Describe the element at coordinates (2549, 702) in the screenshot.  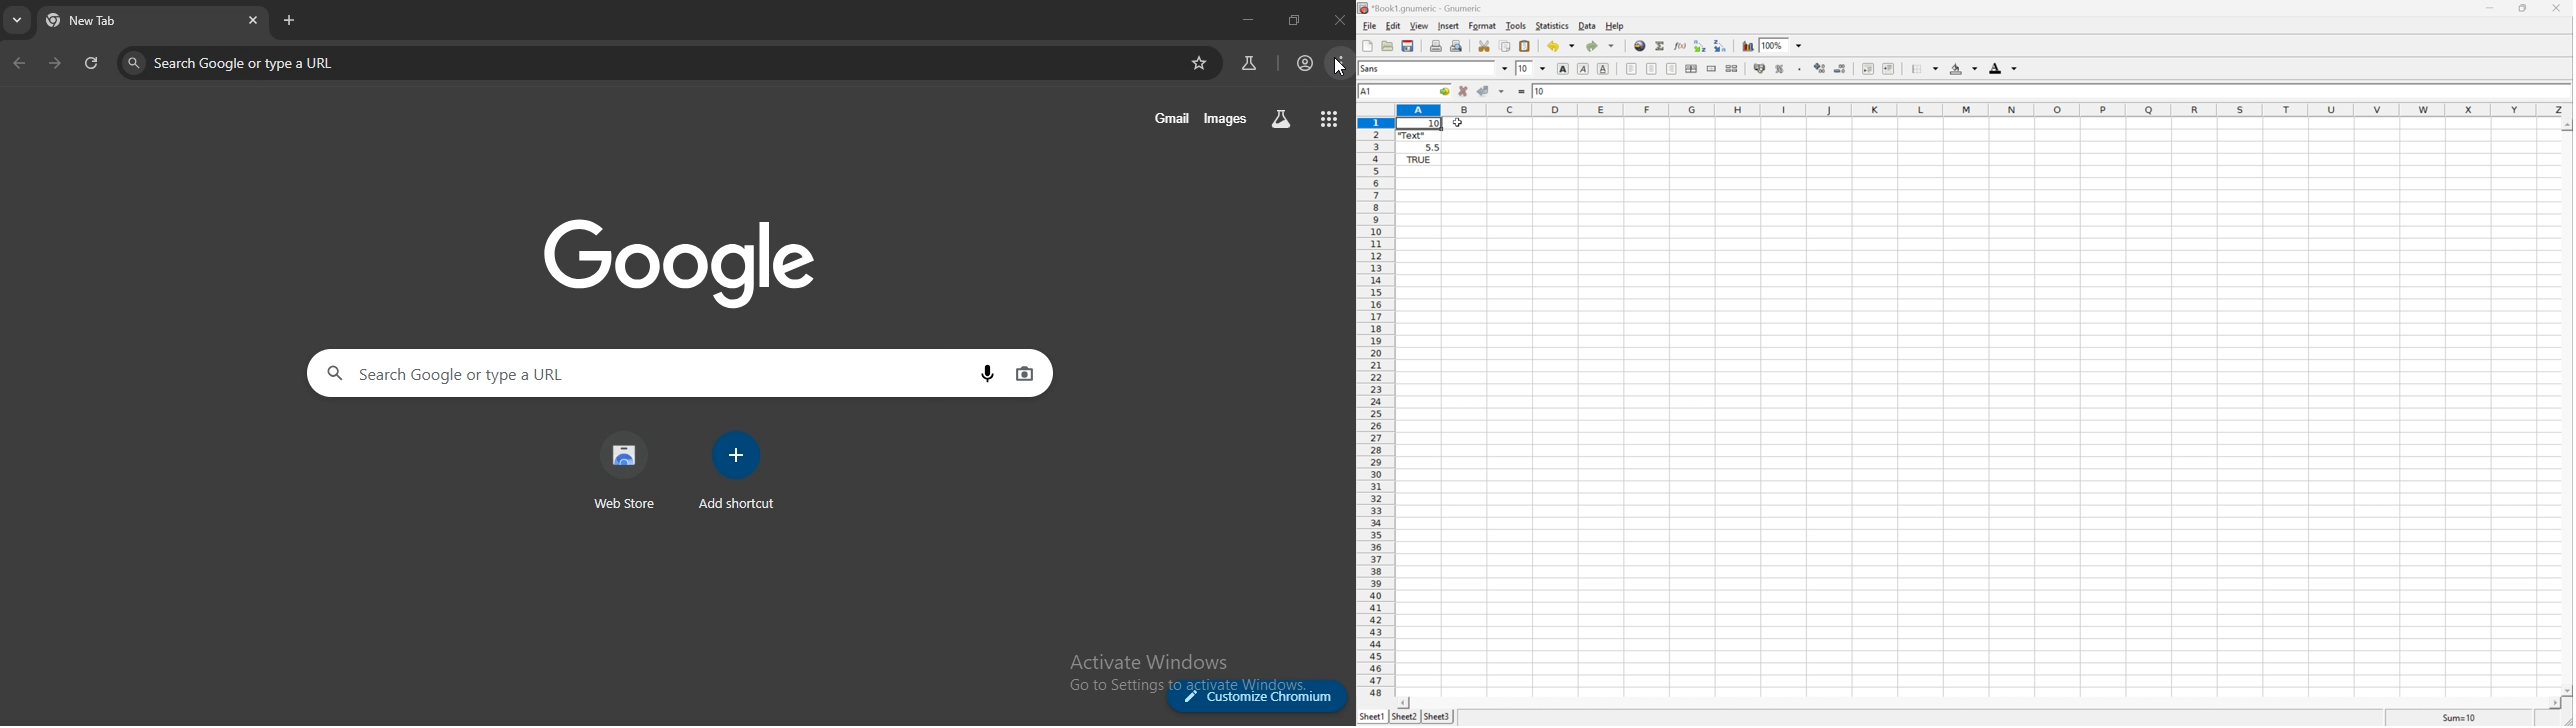
I see `Scroll Right` at that location.